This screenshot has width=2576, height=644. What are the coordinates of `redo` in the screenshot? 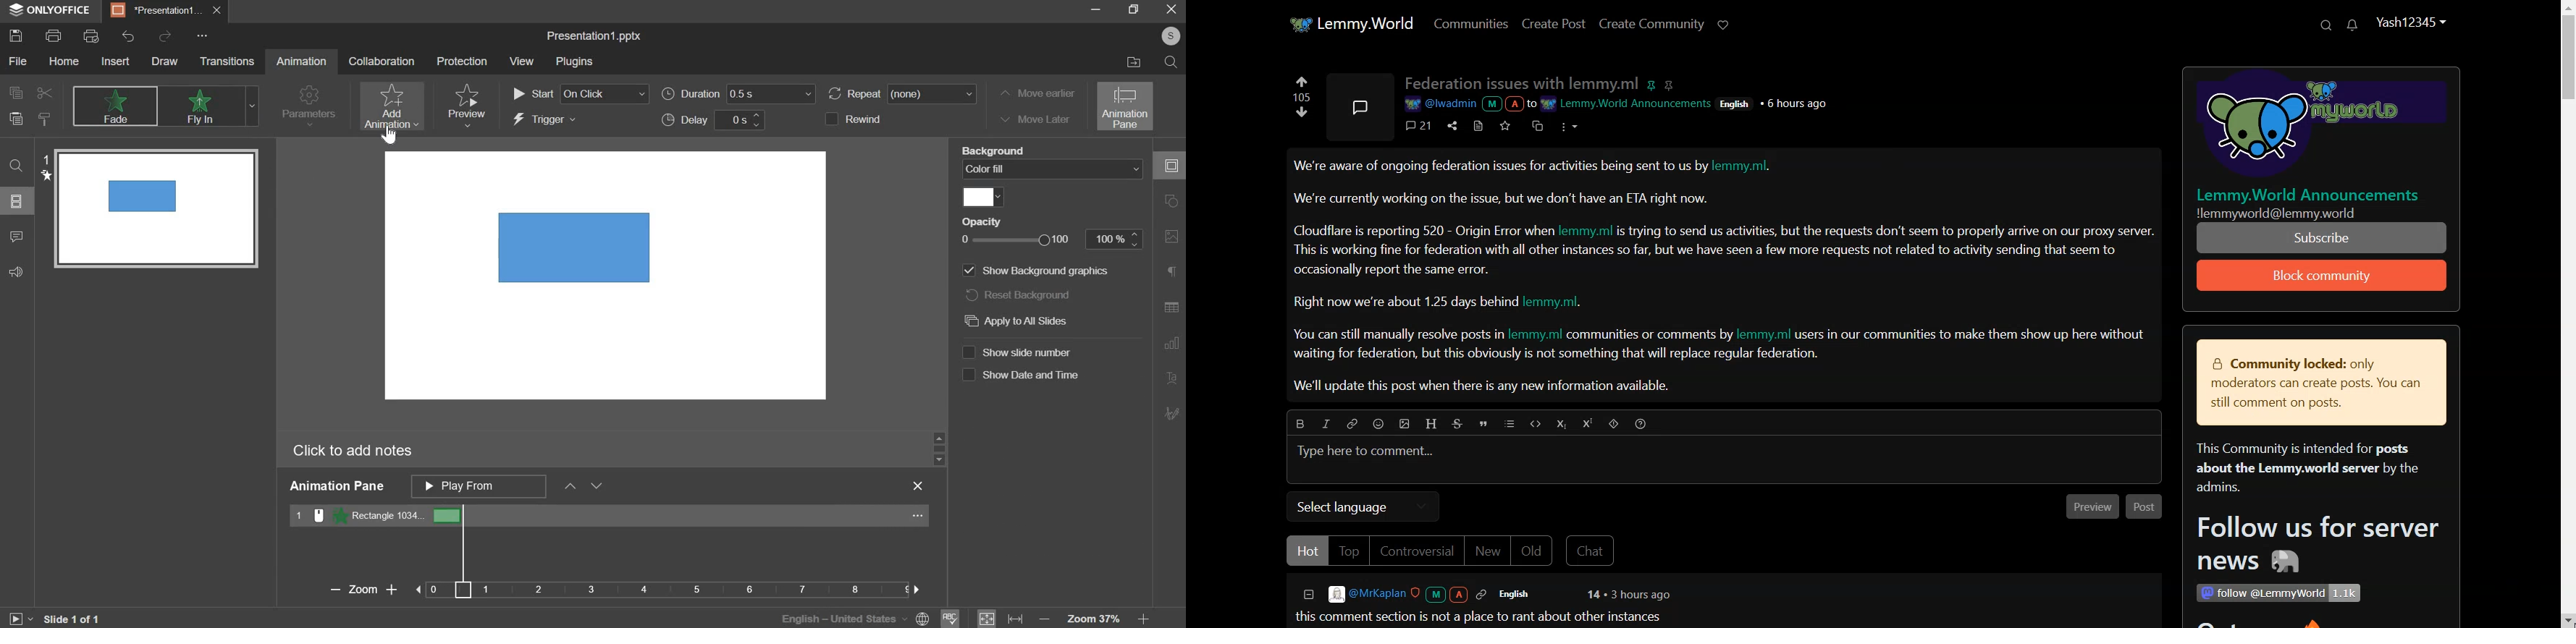 It's located at (165, 37).